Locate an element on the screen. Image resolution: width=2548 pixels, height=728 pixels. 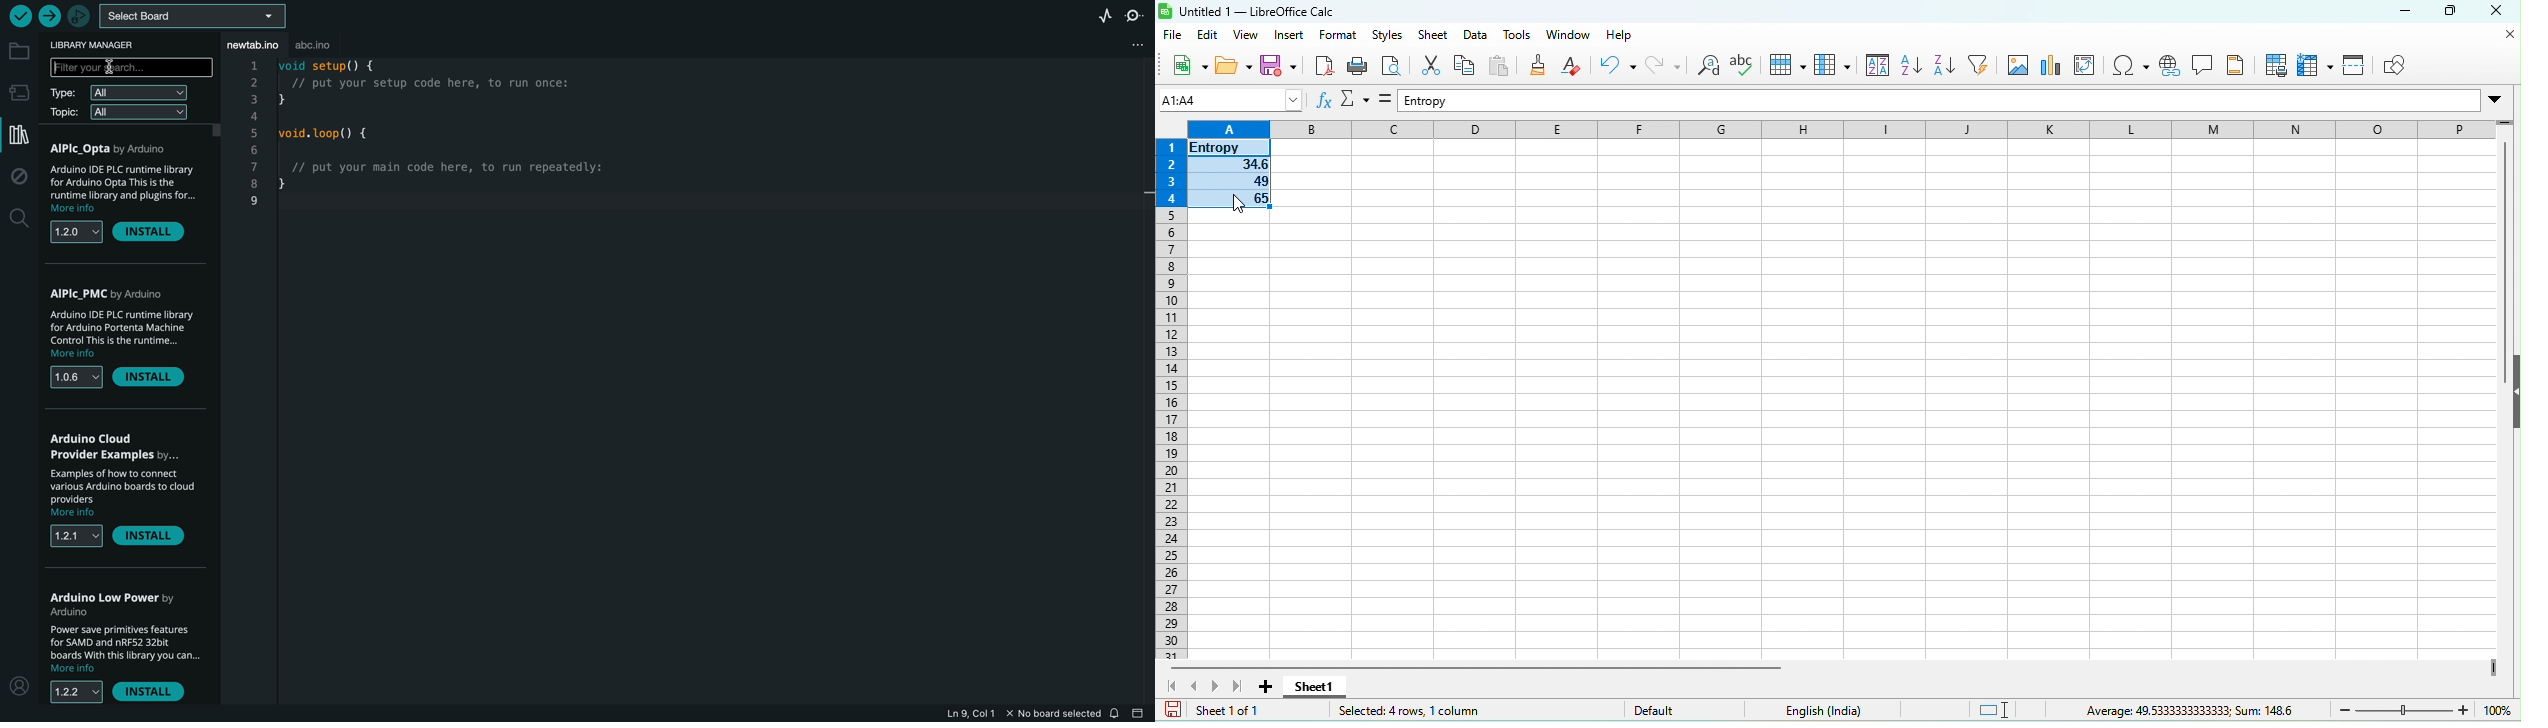
name box (c8) is located at coordinates (1228, 99).